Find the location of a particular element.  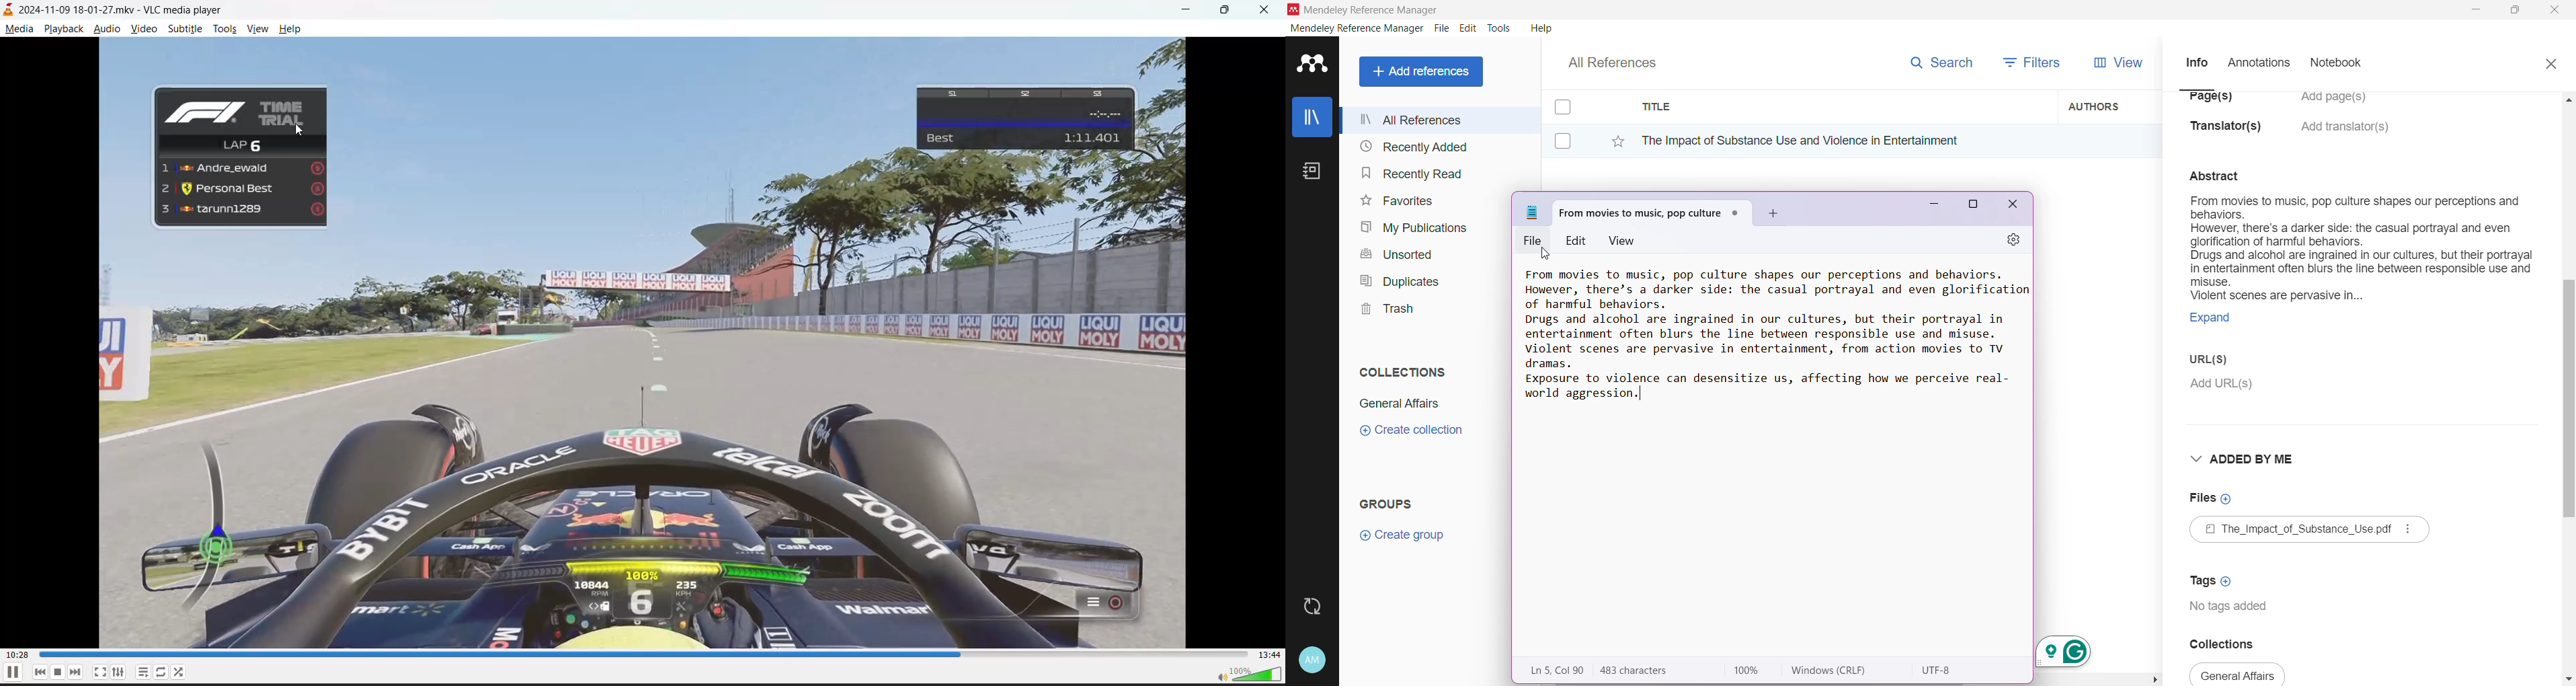

settings is located at coordinates (119, 673).